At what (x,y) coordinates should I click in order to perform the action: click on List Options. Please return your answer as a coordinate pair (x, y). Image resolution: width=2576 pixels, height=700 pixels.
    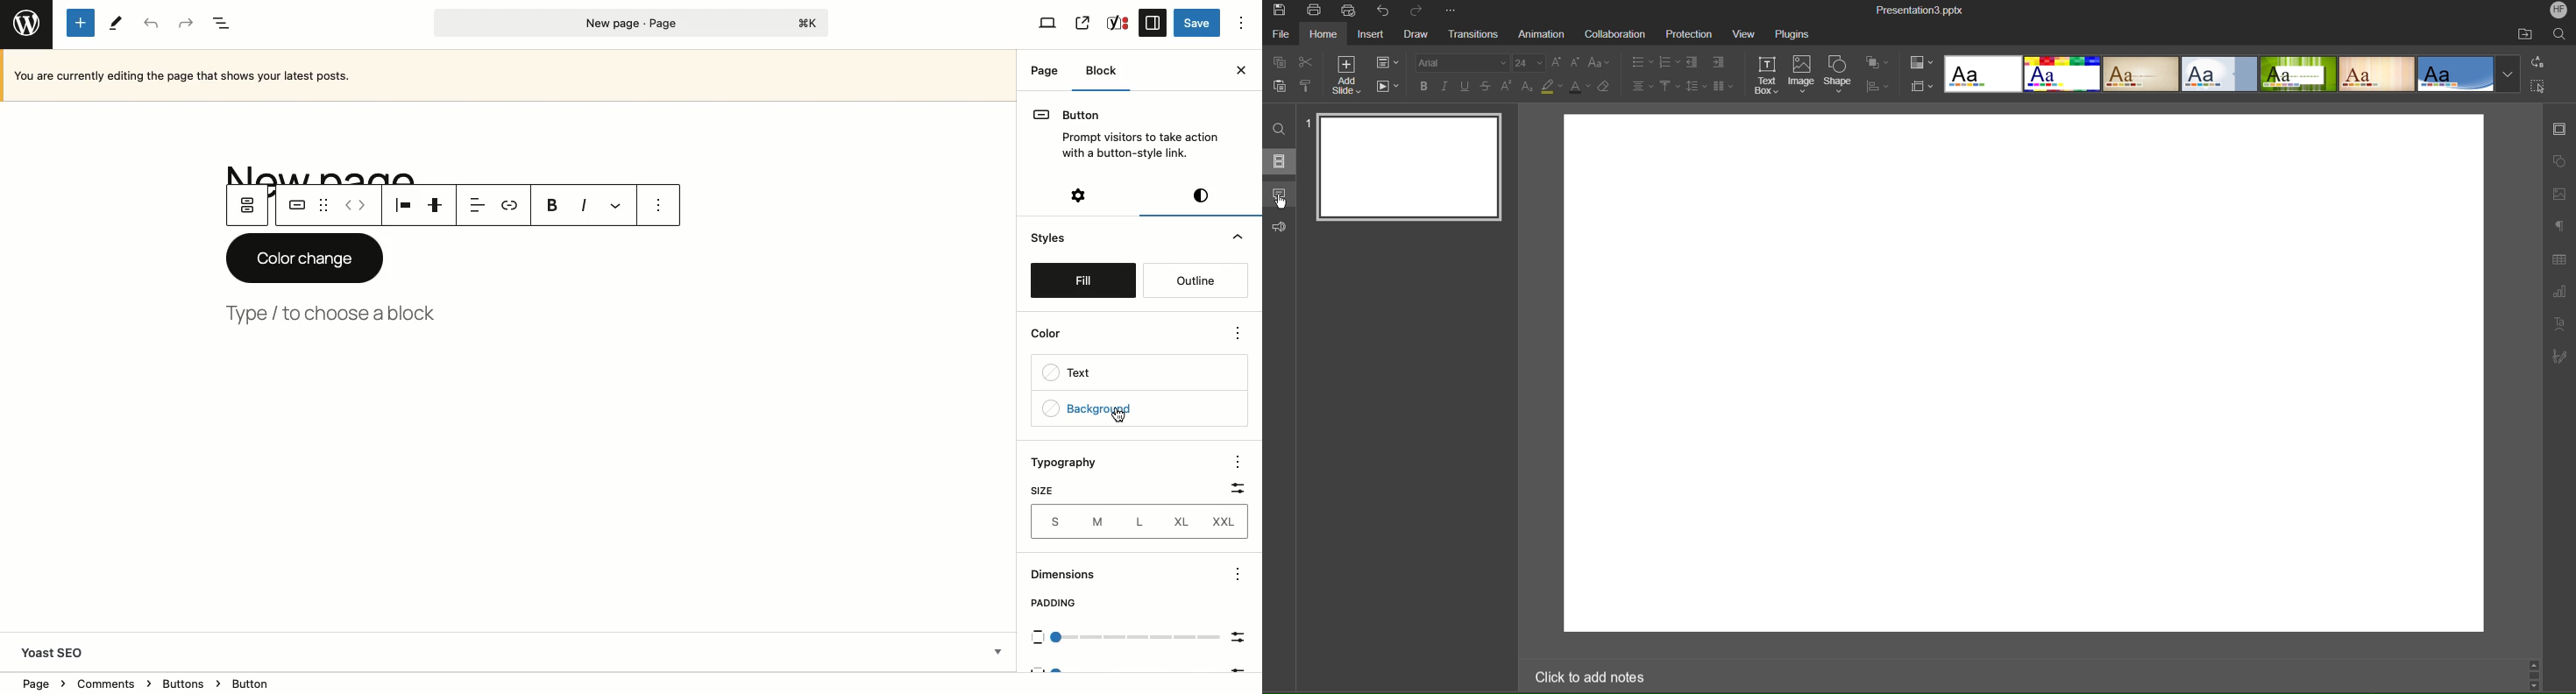
    Looking at the image, I should click on (1641, 62).